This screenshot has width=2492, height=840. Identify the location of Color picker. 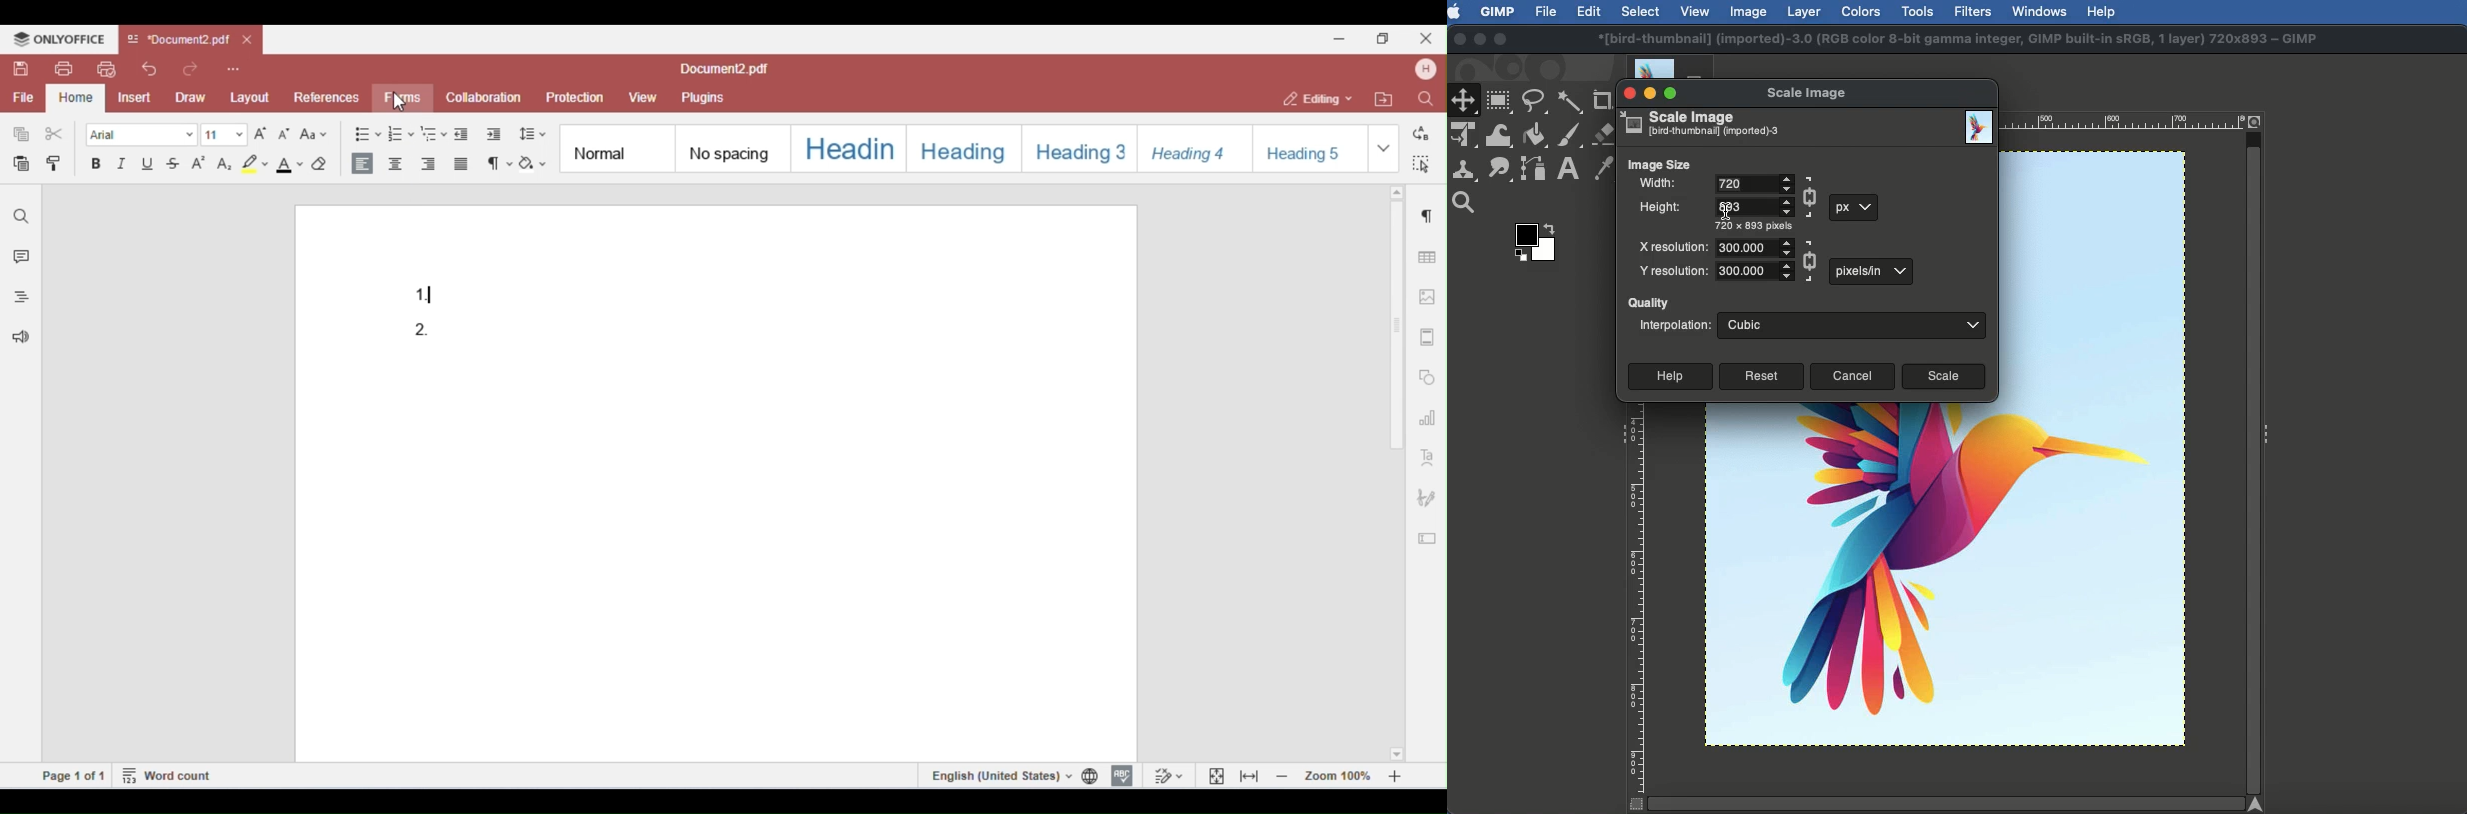
(1604, 169).